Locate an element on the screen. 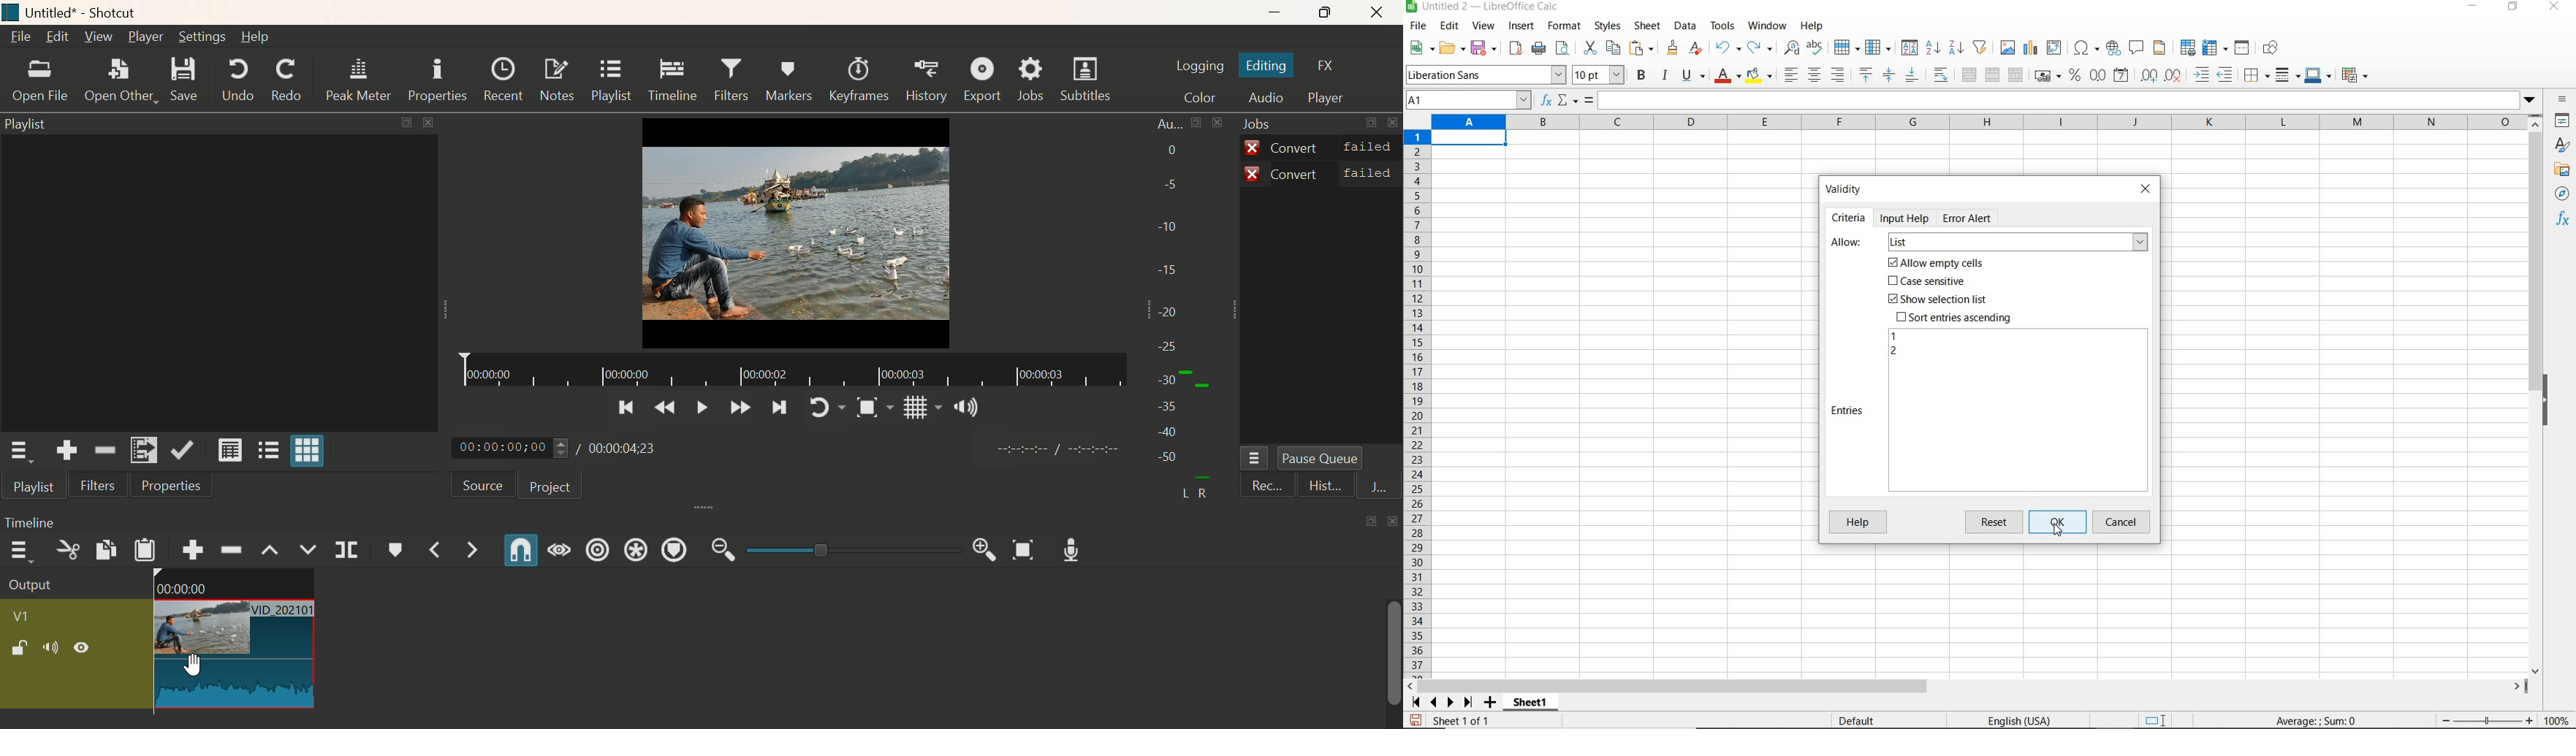 Image resolution: width=2576 pixels, height=756 pixels. Help is located at coordinates (1856, 523).